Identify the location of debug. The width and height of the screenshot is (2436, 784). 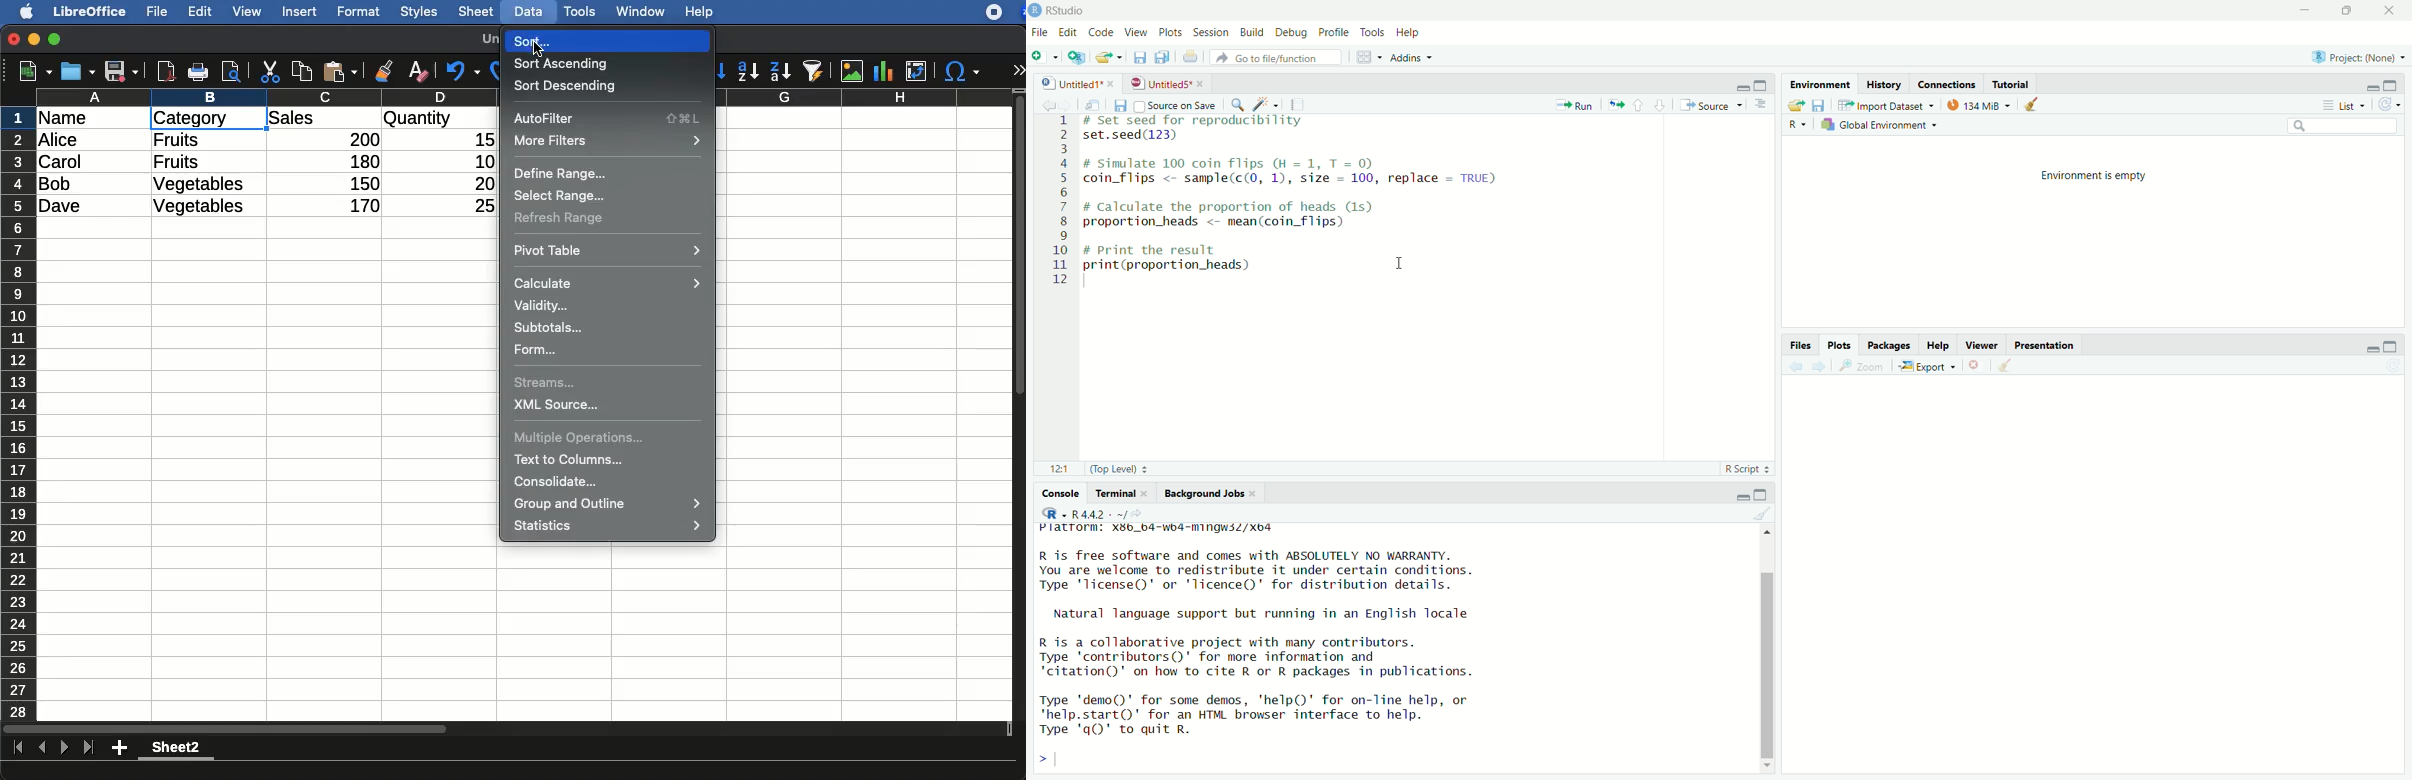
(1294, 33).